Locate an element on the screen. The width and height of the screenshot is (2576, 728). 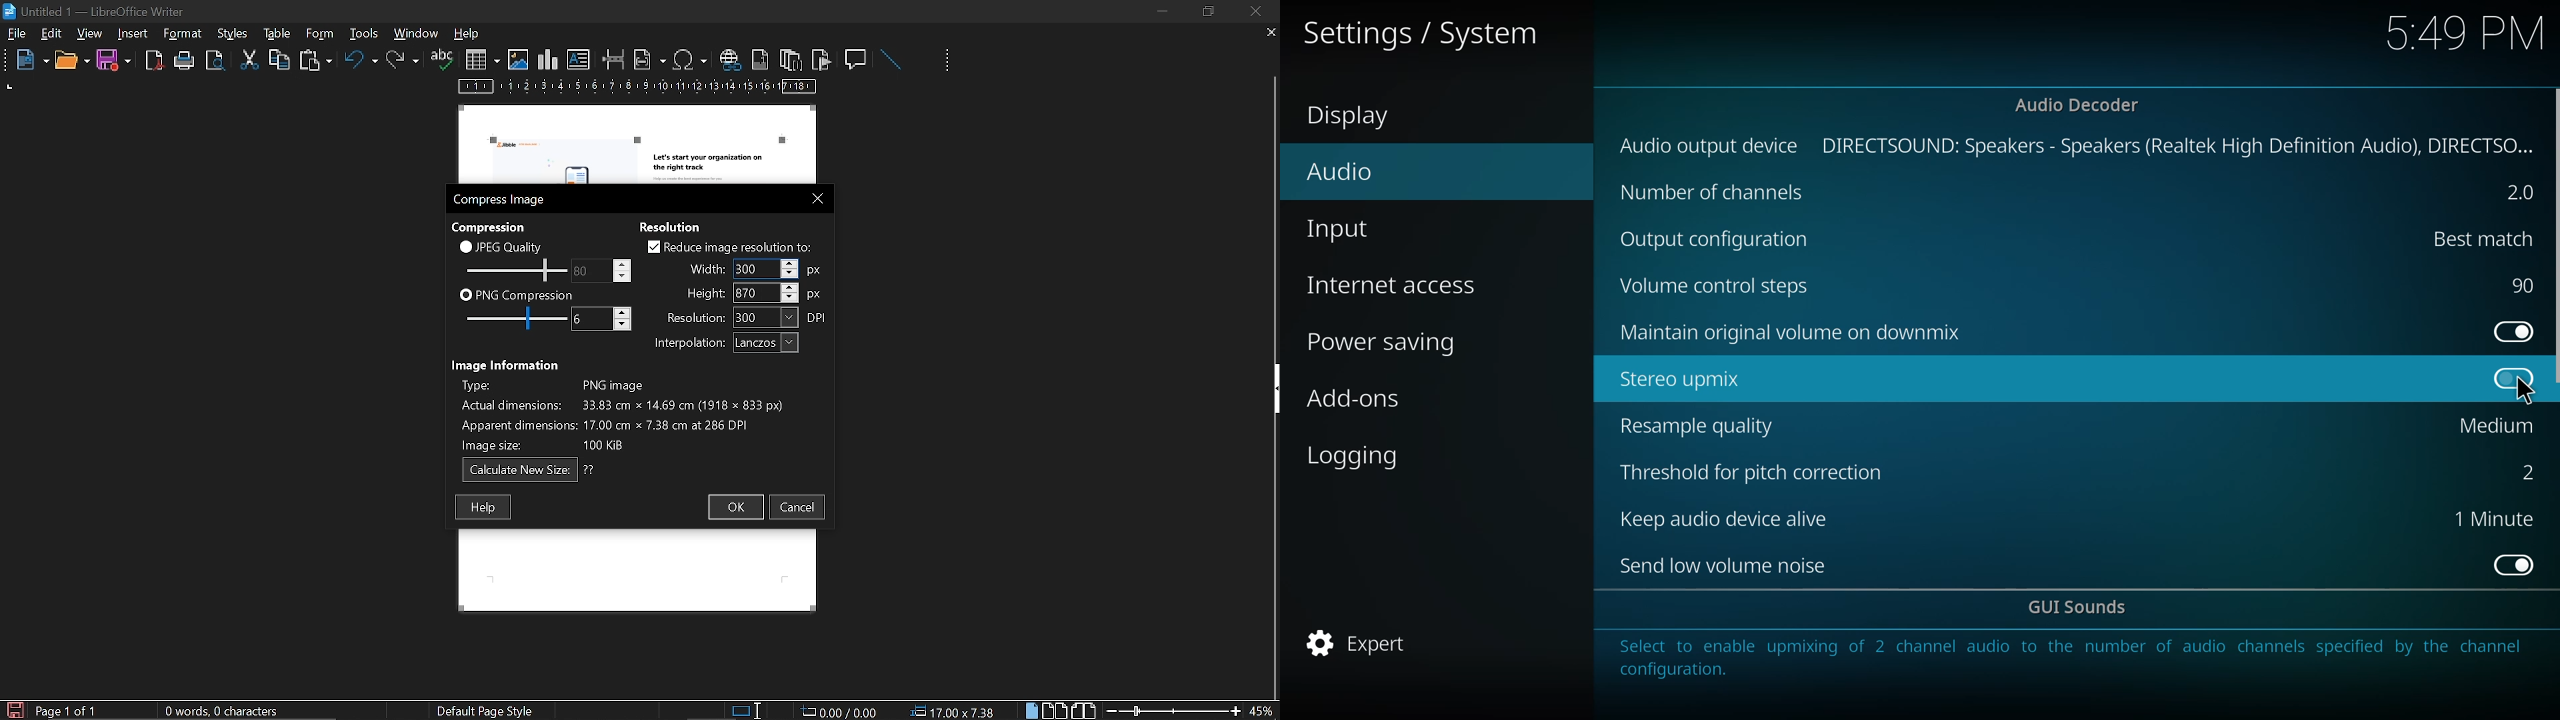
keep audio device alive is located at coordinates (1731, 519).